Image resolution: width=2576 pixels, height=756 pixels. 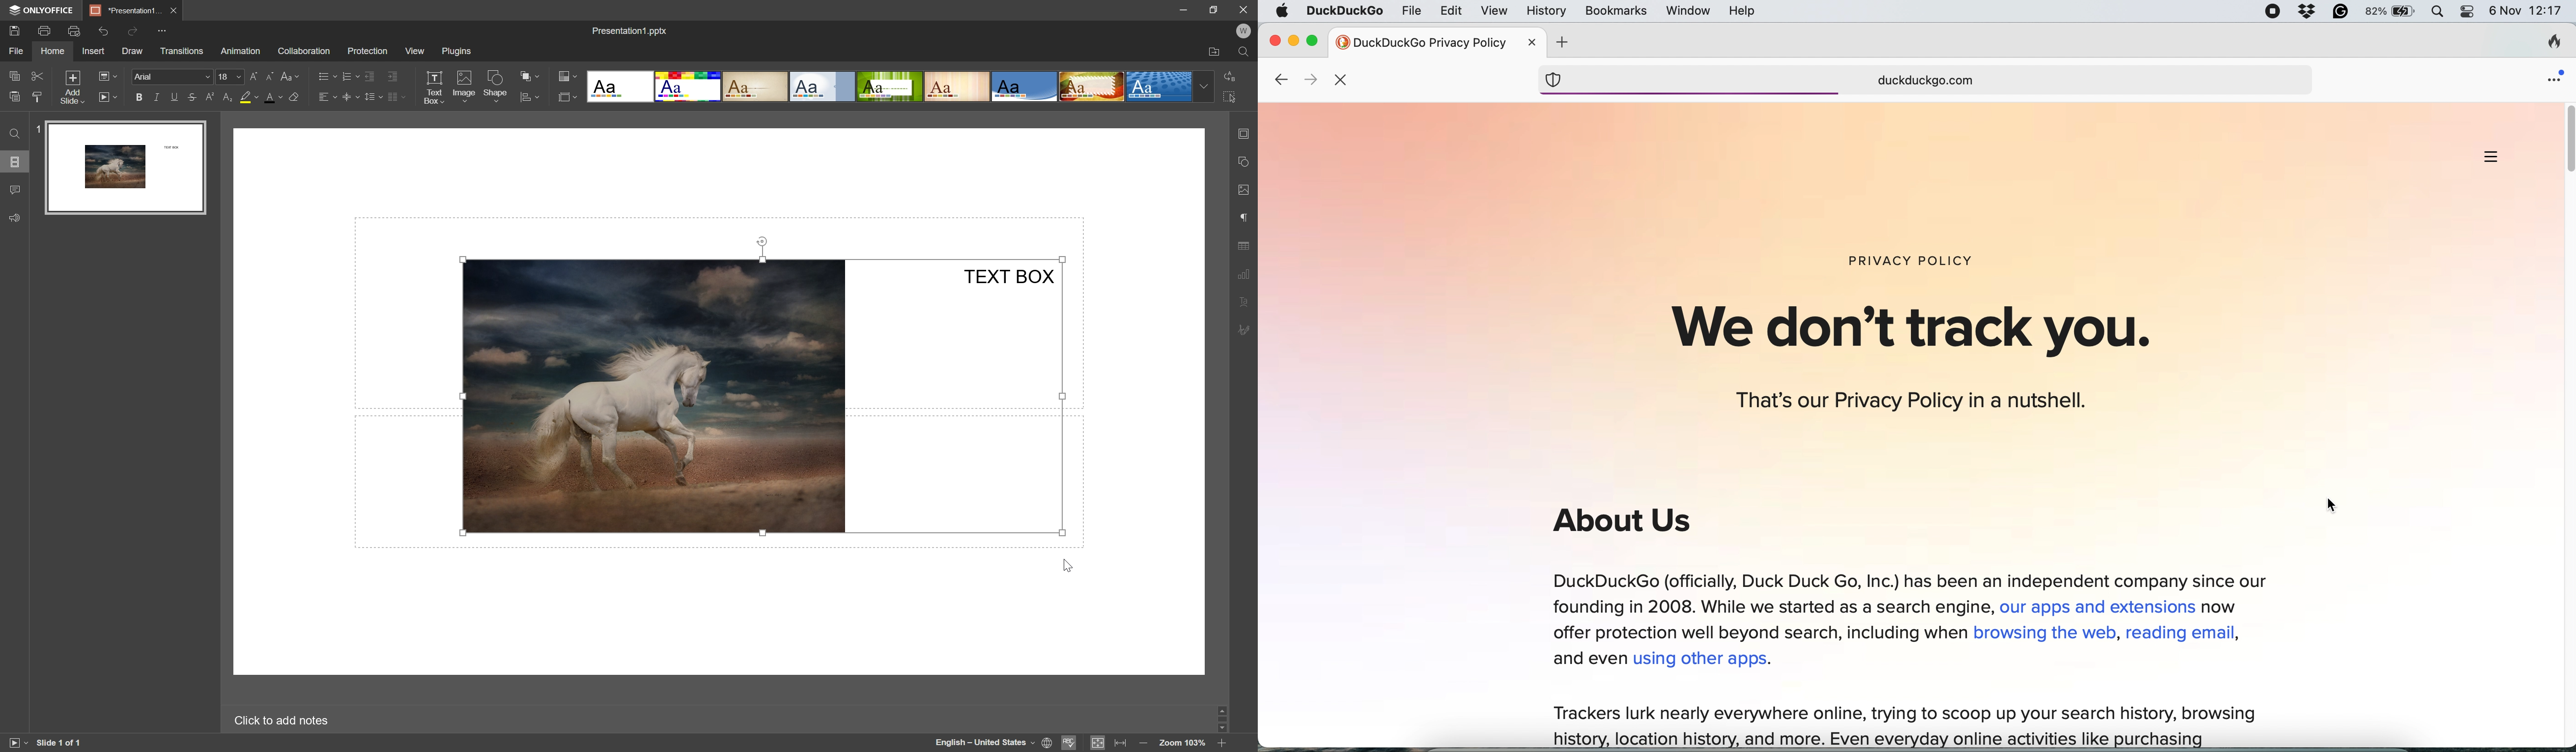 What do you see at coordinates (326, 76) in the screenshot?
I see `bullets` at bounding box center [326, 76].